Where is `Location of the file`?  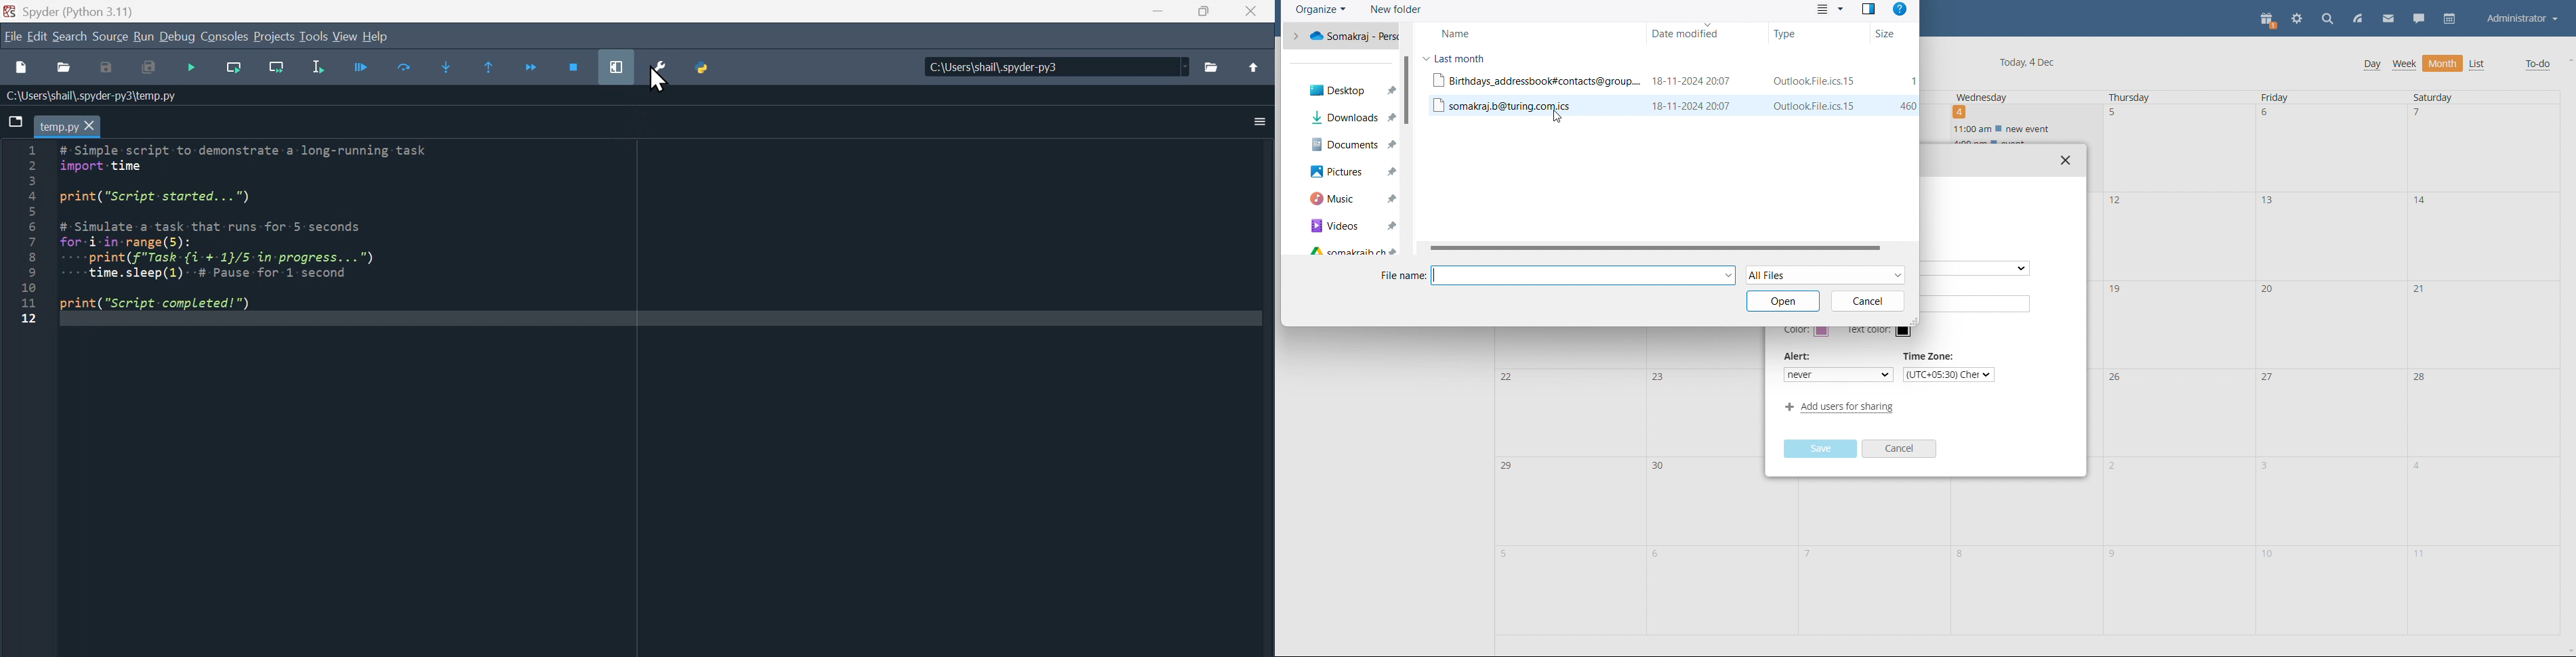 Location of the file is located at coordinates (1057, 64).